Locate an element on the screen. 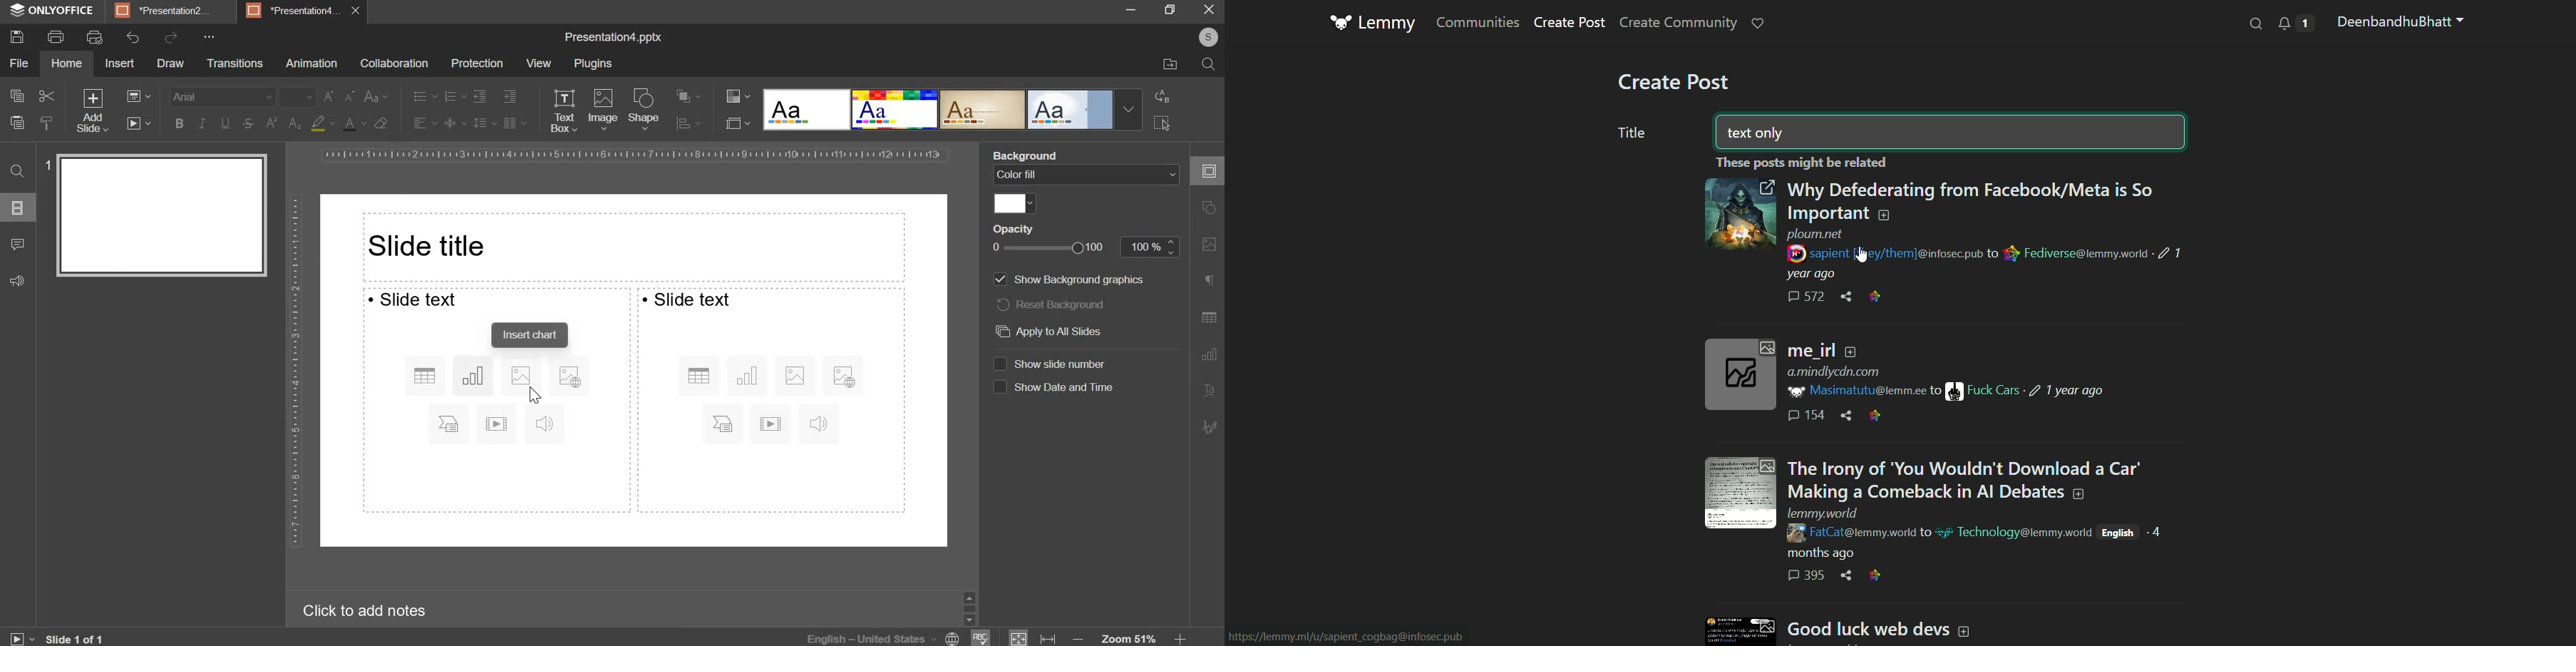 Image resolution: width=2576 pixels, height=672 pixels. close presentation4 is located at coordinates (359, 10).